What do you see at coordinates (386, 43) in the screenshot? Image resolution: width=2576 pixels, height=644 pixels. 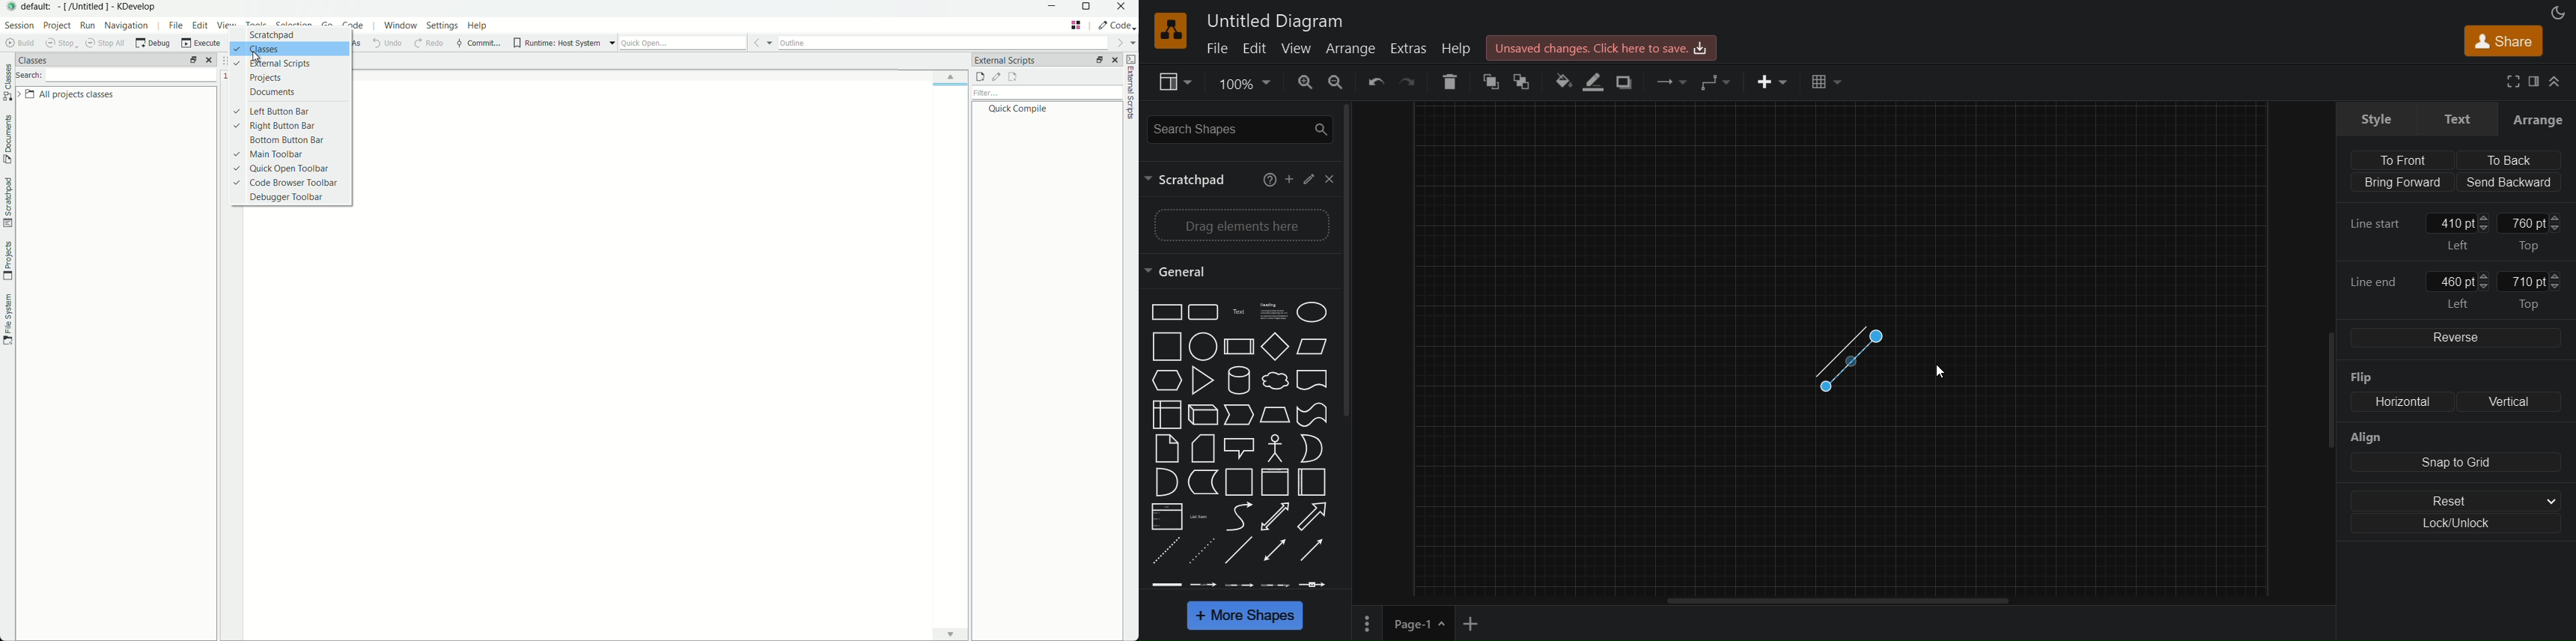 I see `undo` at bounding box center [386, 43].